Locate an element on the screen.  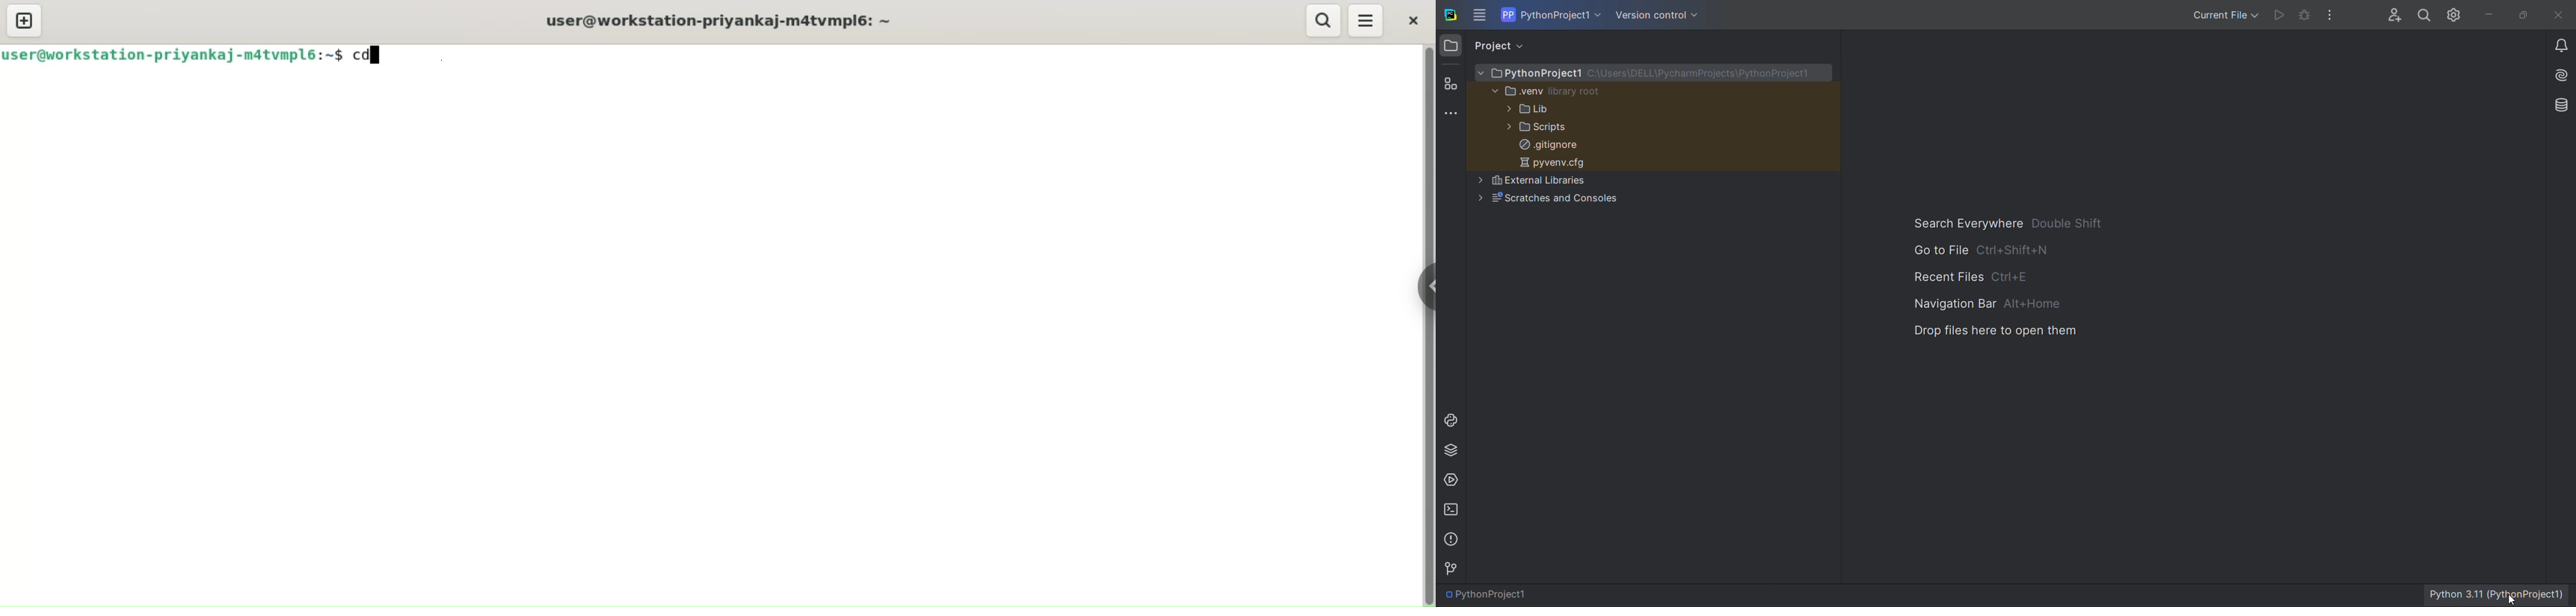
close is located at coordinates (2559, 16).